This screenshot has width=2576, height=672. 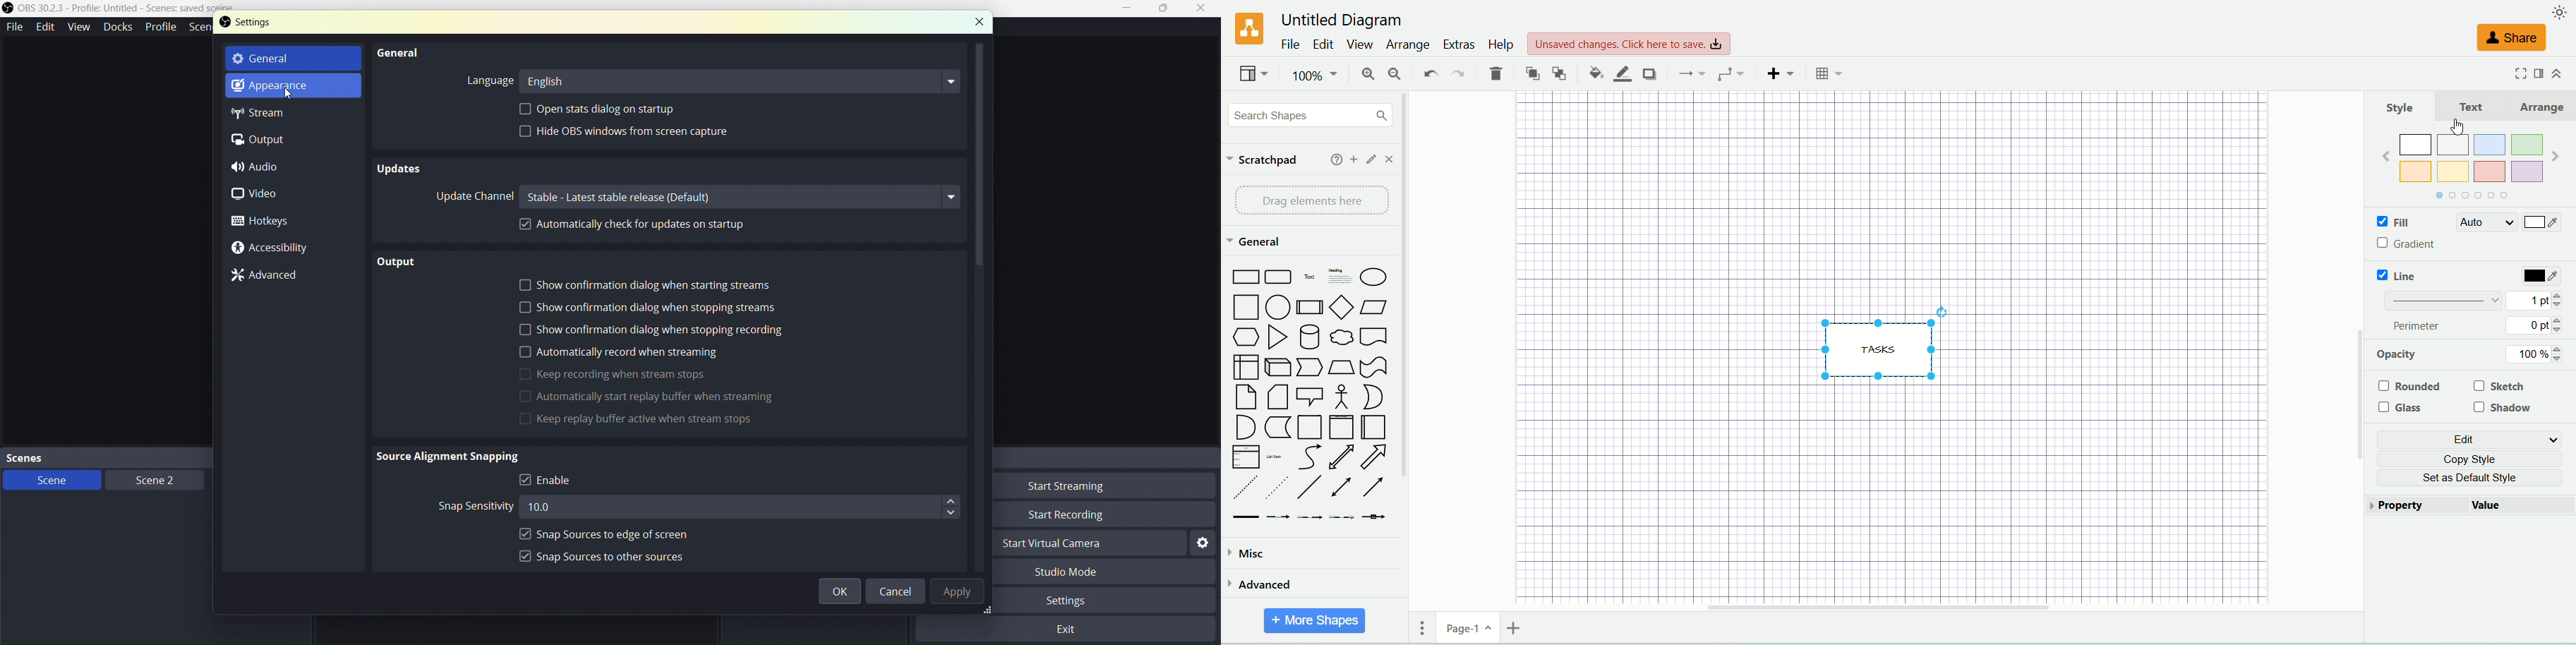 I want to click on property, so click(x=2417, y=504).